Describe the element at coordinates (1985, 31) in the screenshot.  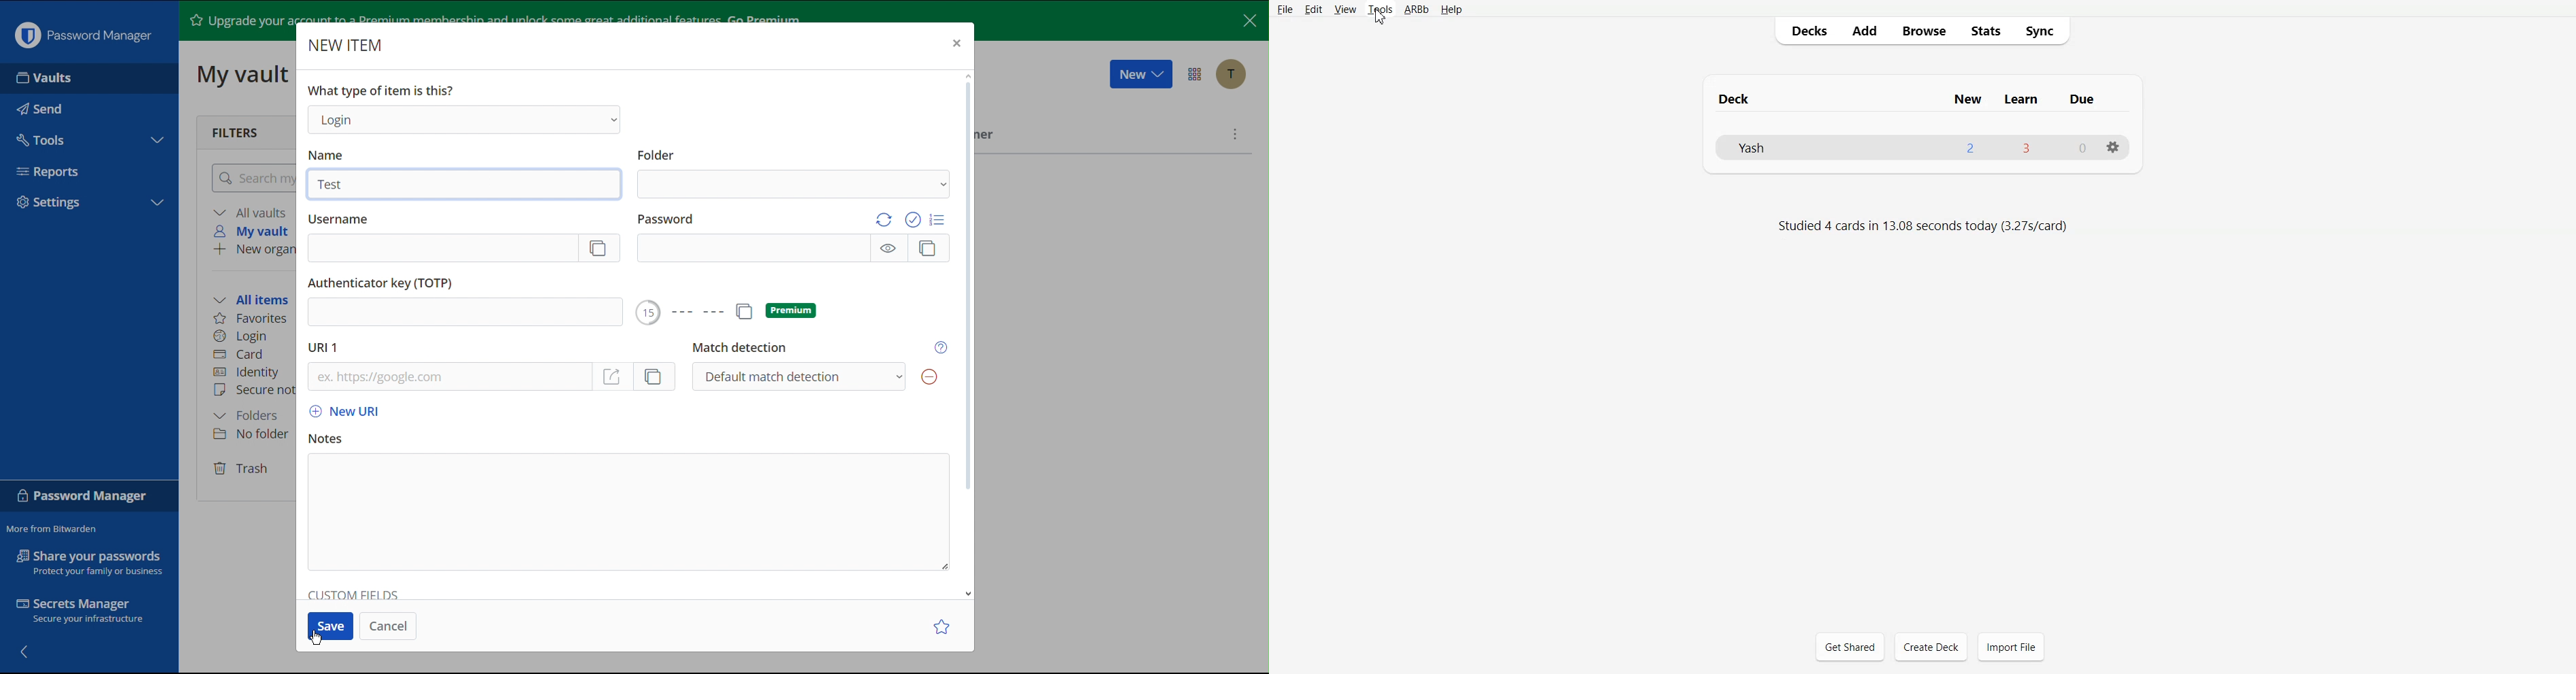
I see `Stats` at that location.